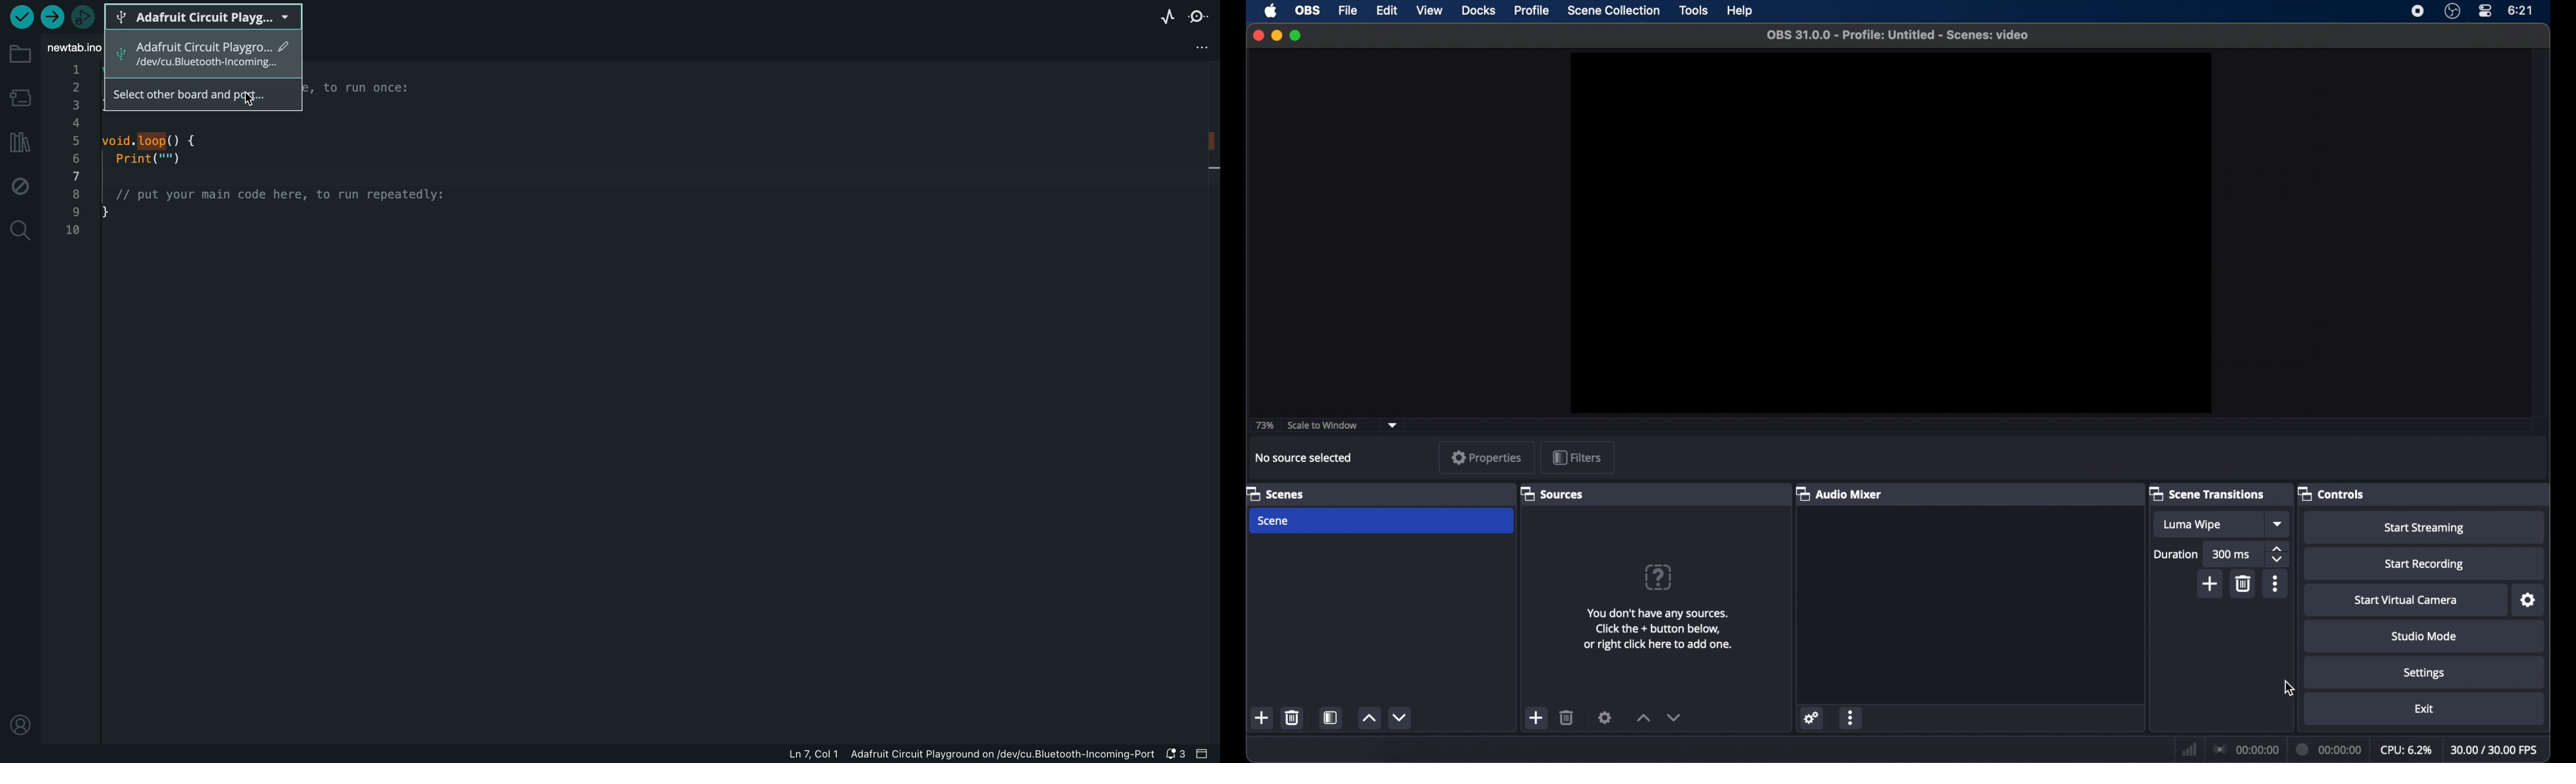 This screenshot has height=784, width=2576. Describe the element at coordinates (1348, 11) in the screenshot. I see `file` at that location.